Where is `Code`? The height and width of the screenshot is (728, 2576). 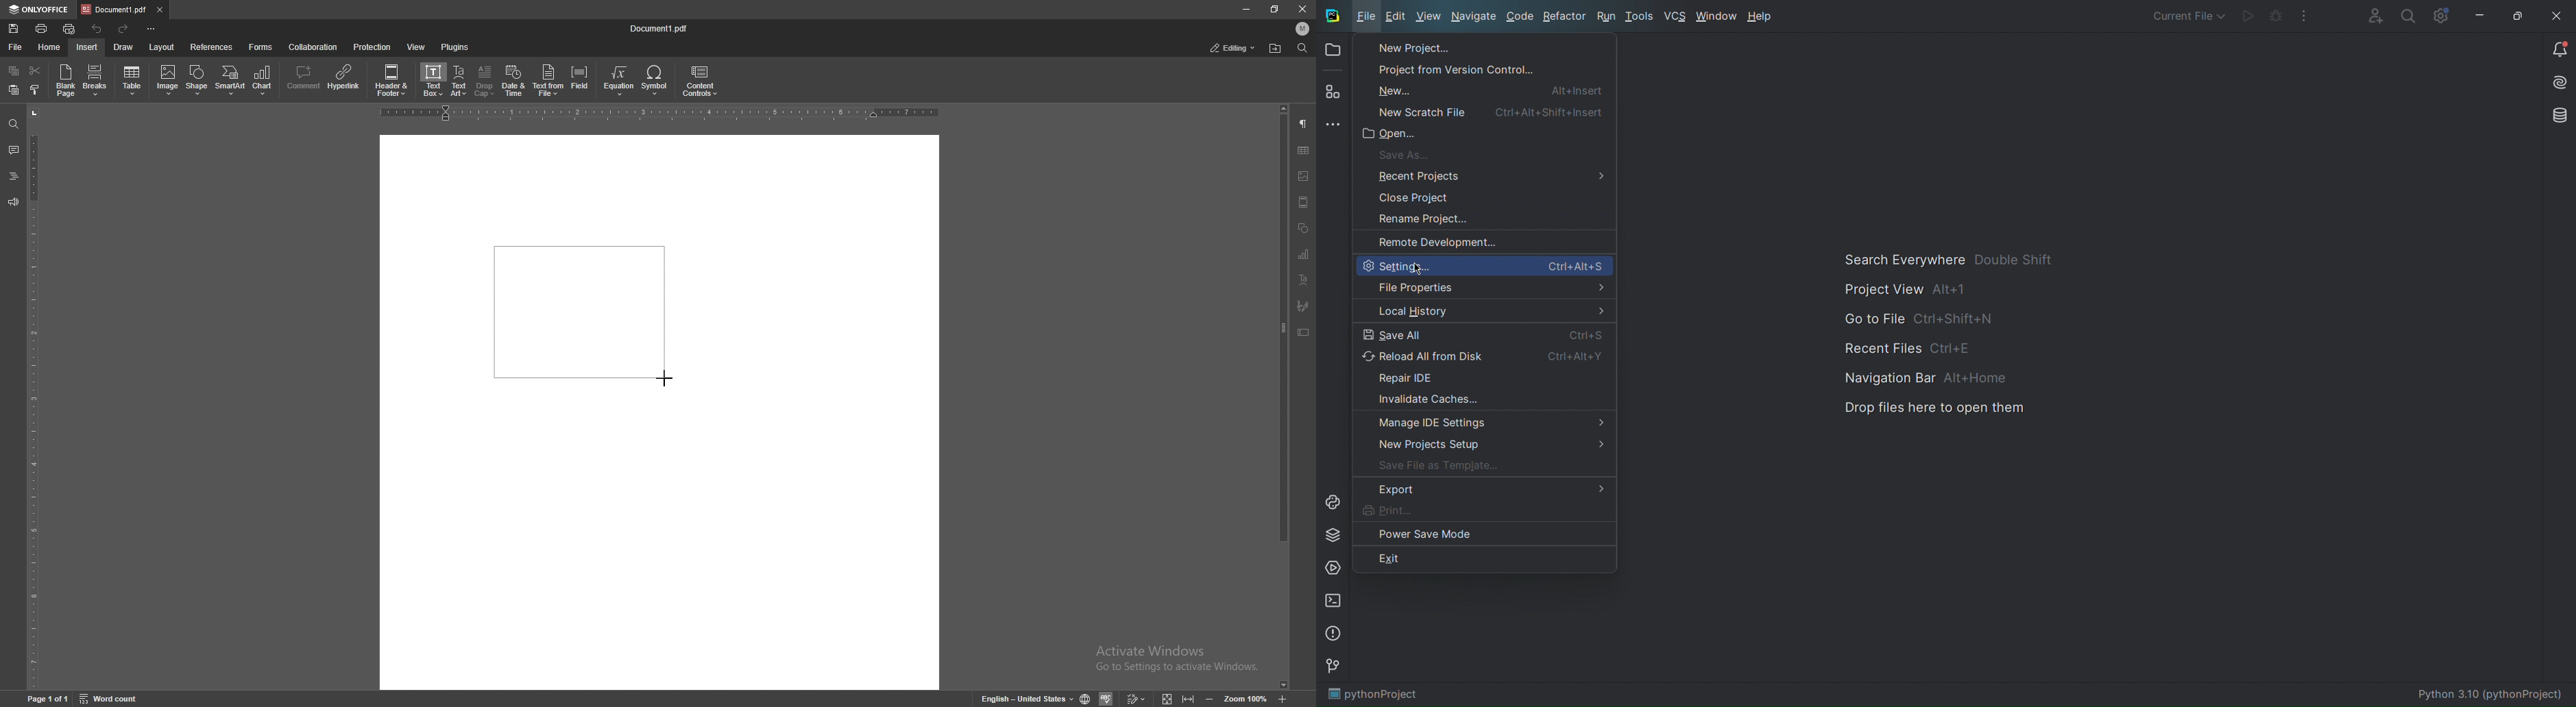 Code is located at coordinates (1520, 18).